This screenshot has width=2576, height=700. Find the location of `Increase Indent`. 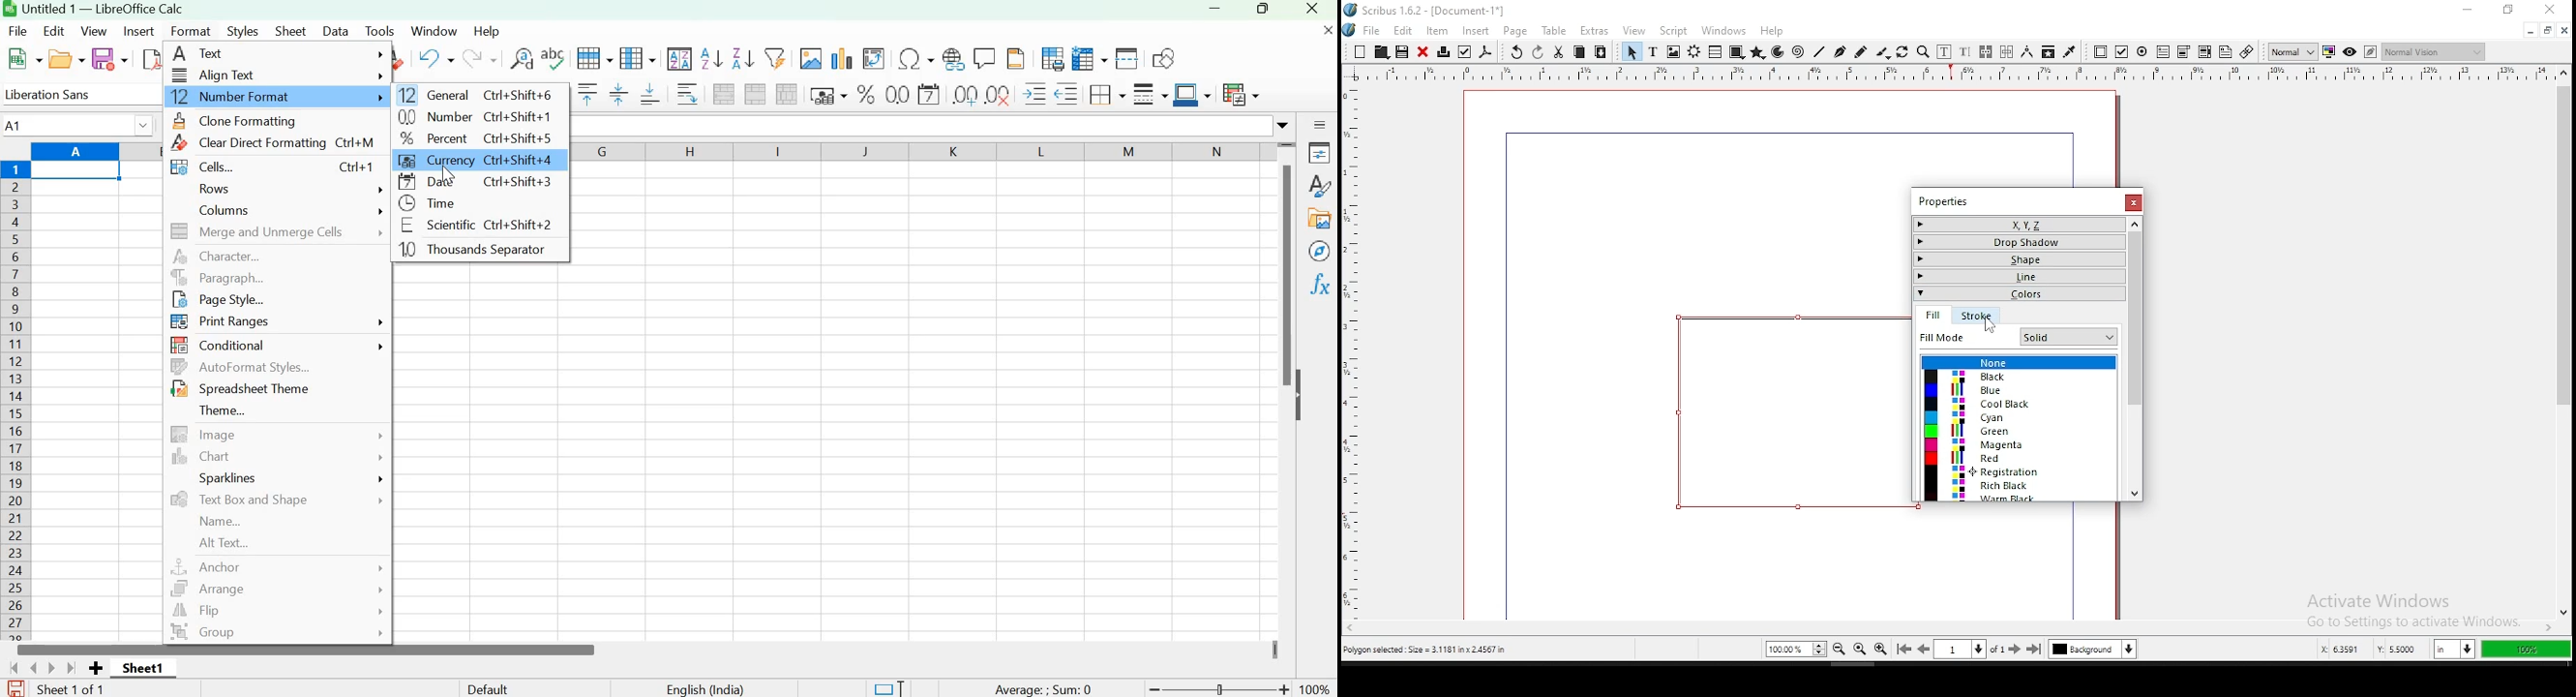

Increase Indent is located at coordinates (1036, 93).